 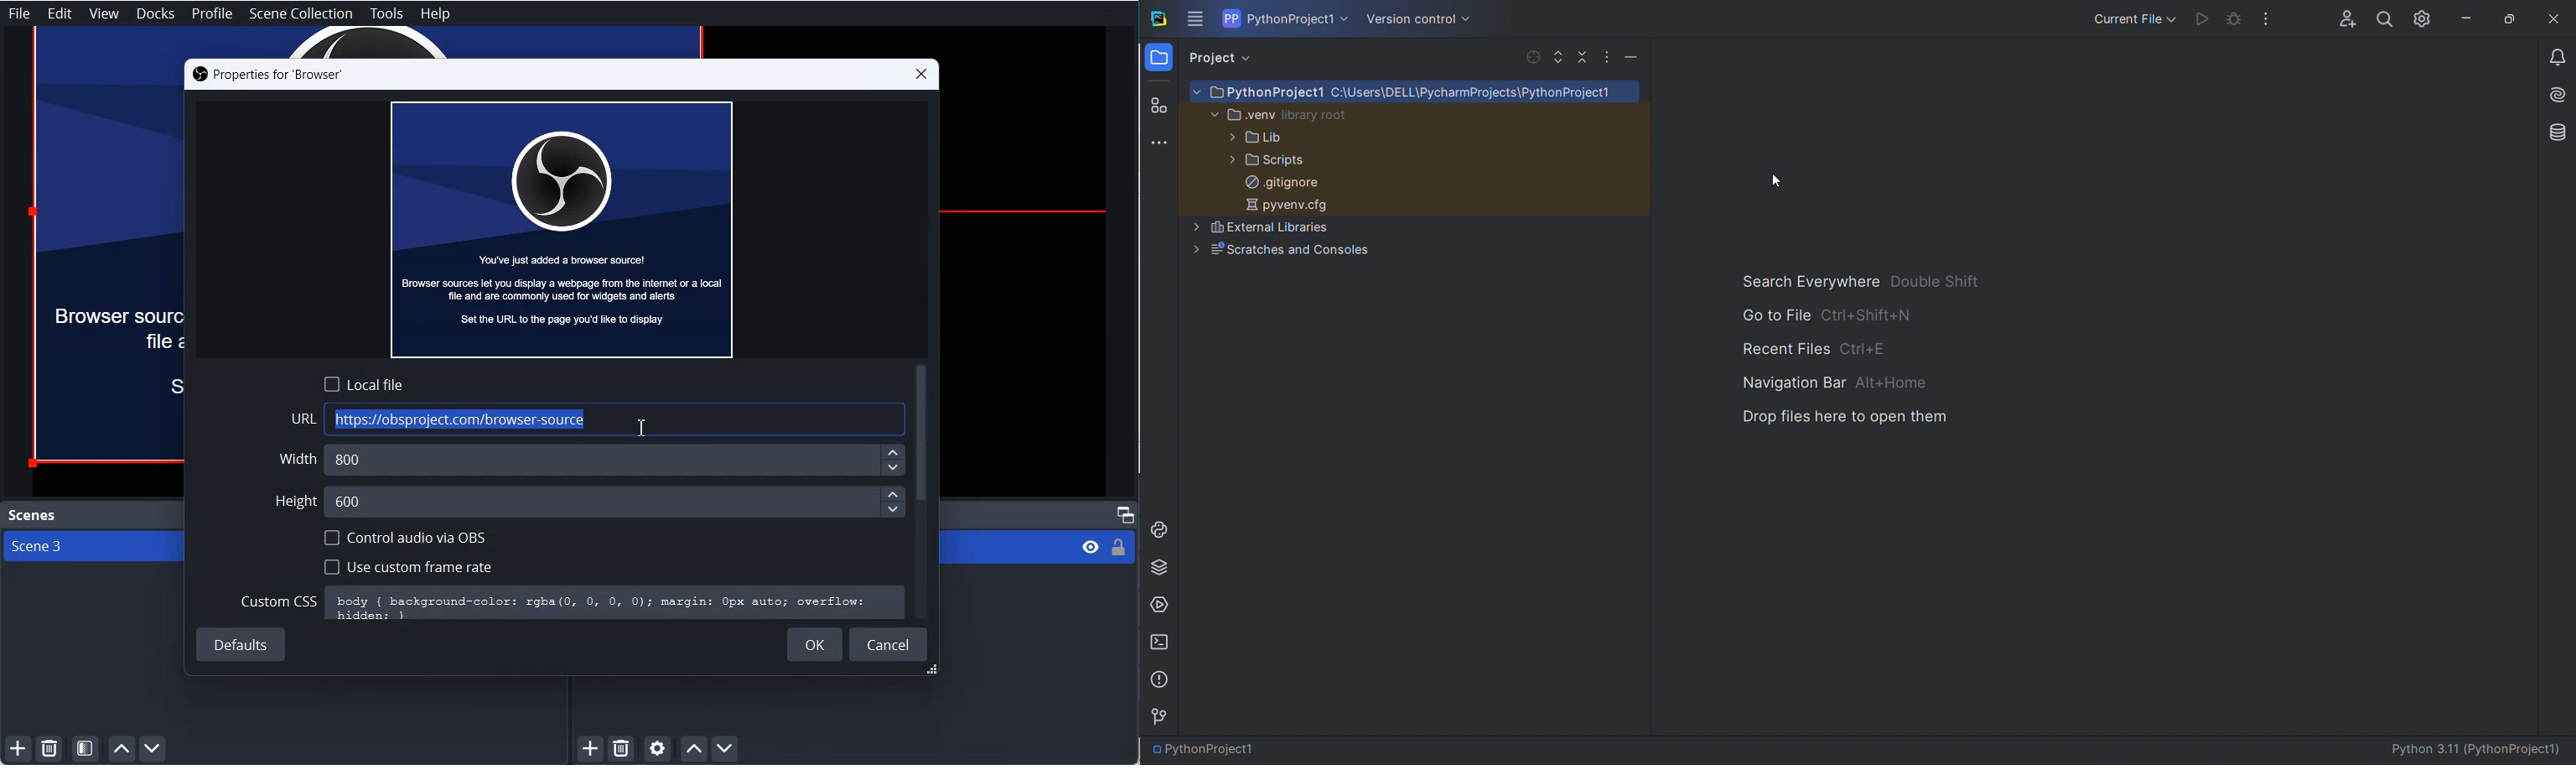 What do you see at coordinates (30, 515) in the screenshot?
I see `Scenes` at bounding box center [30, 515].